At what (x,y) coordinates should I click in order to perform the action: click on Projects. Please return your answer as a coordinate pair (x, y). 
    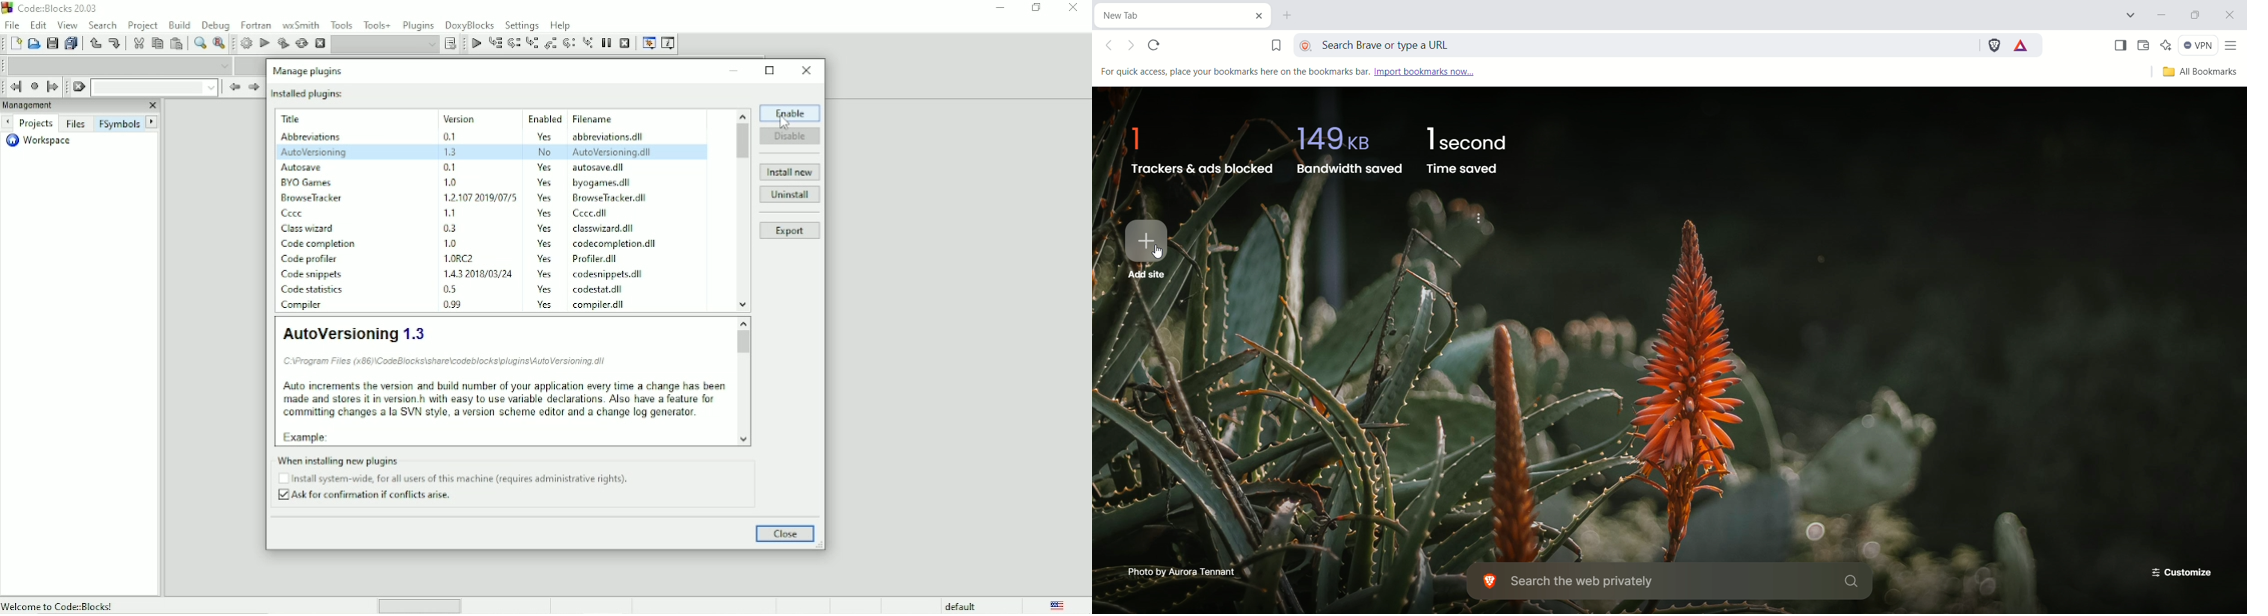
    Looking at the image, I should click on (36, 123).